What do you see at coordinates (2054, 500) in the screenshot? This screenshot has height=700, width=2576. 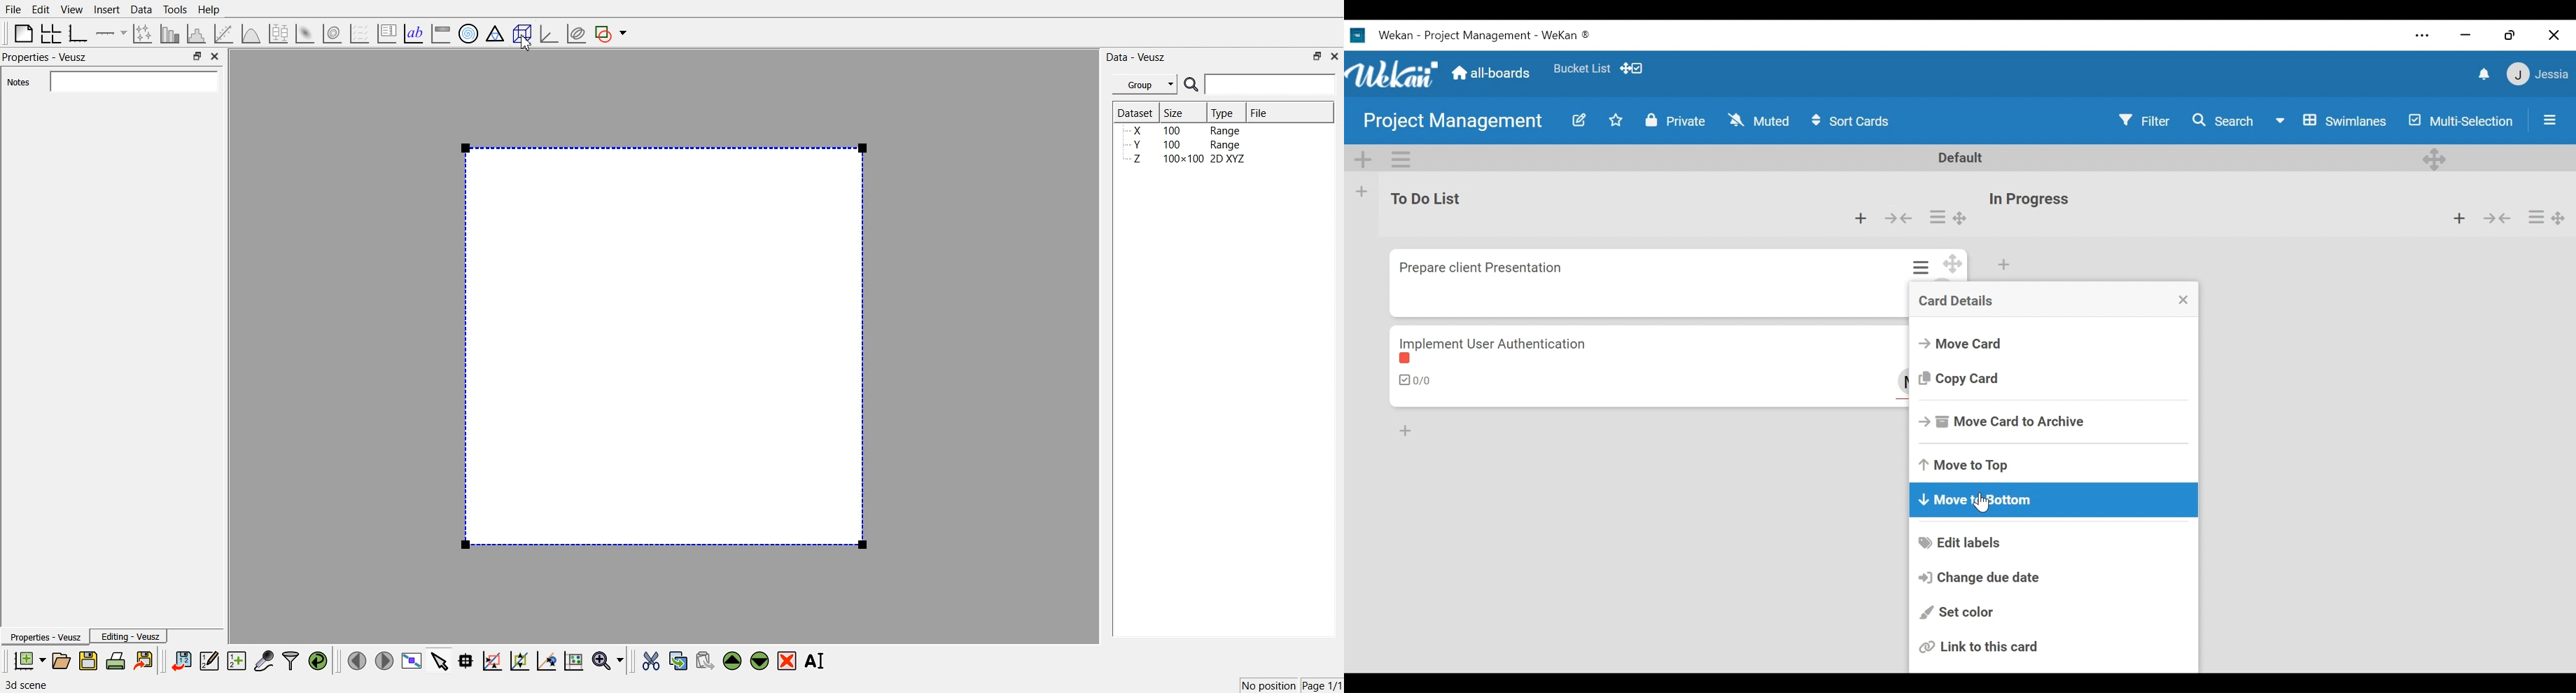 I see `Move to Bottom` at bounding box center [2054, 500].